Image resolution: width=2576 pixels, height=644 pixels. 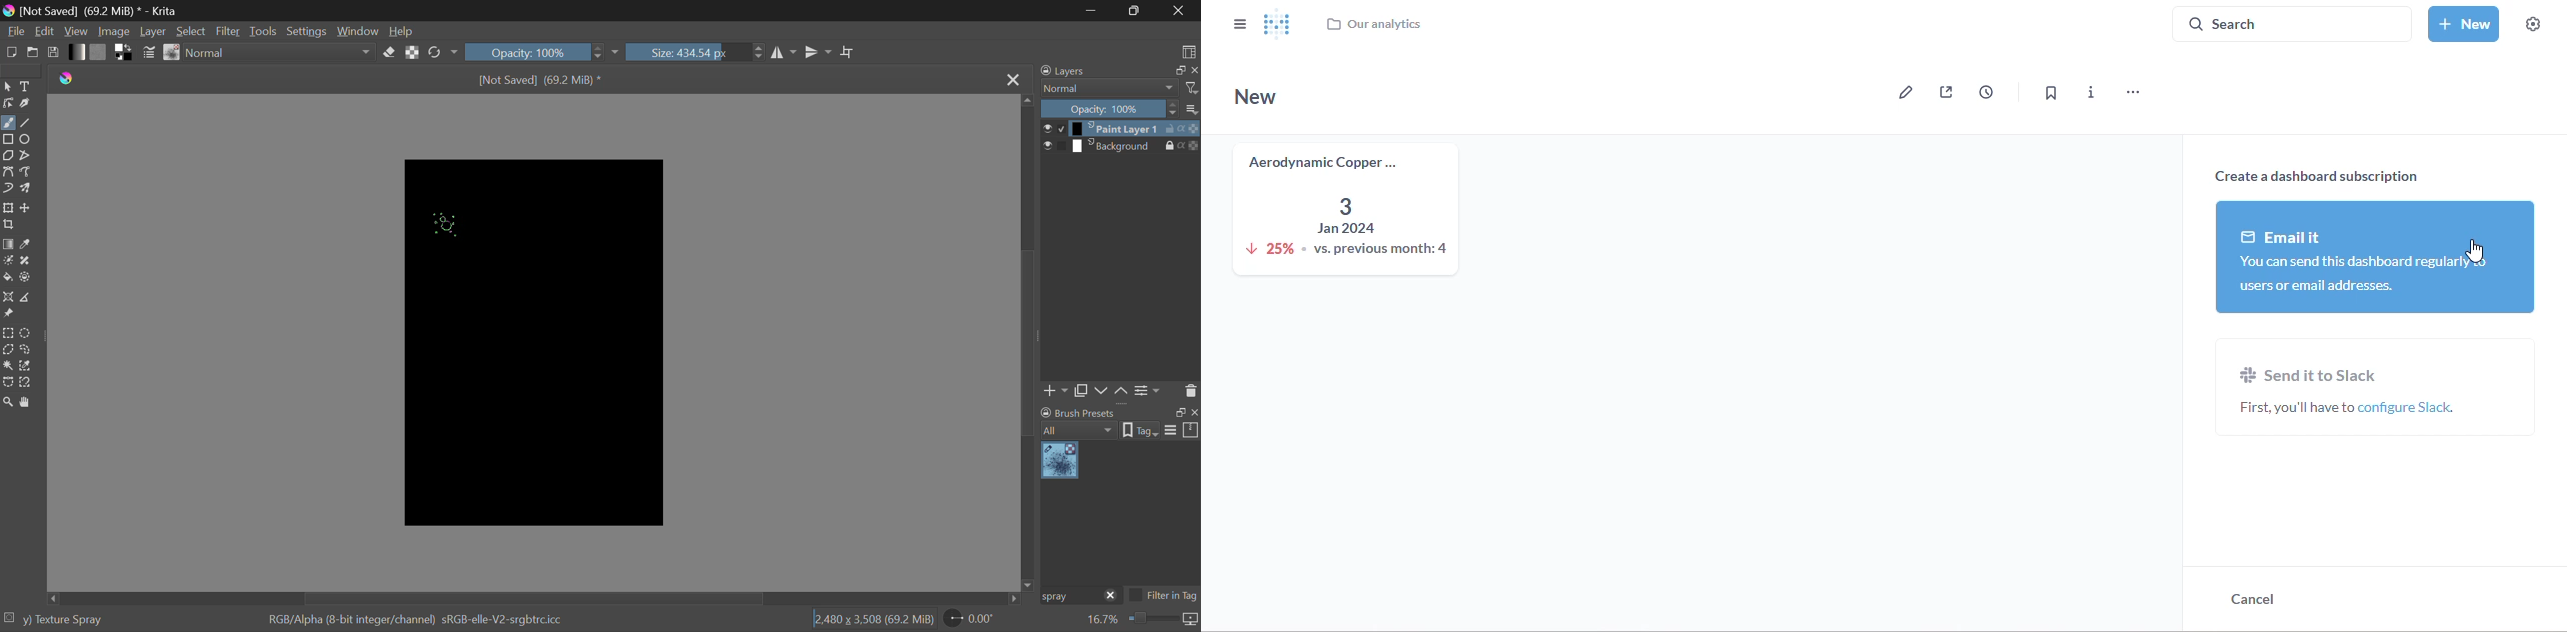 I want to click on checkbox, so click(x=1054, y=146).